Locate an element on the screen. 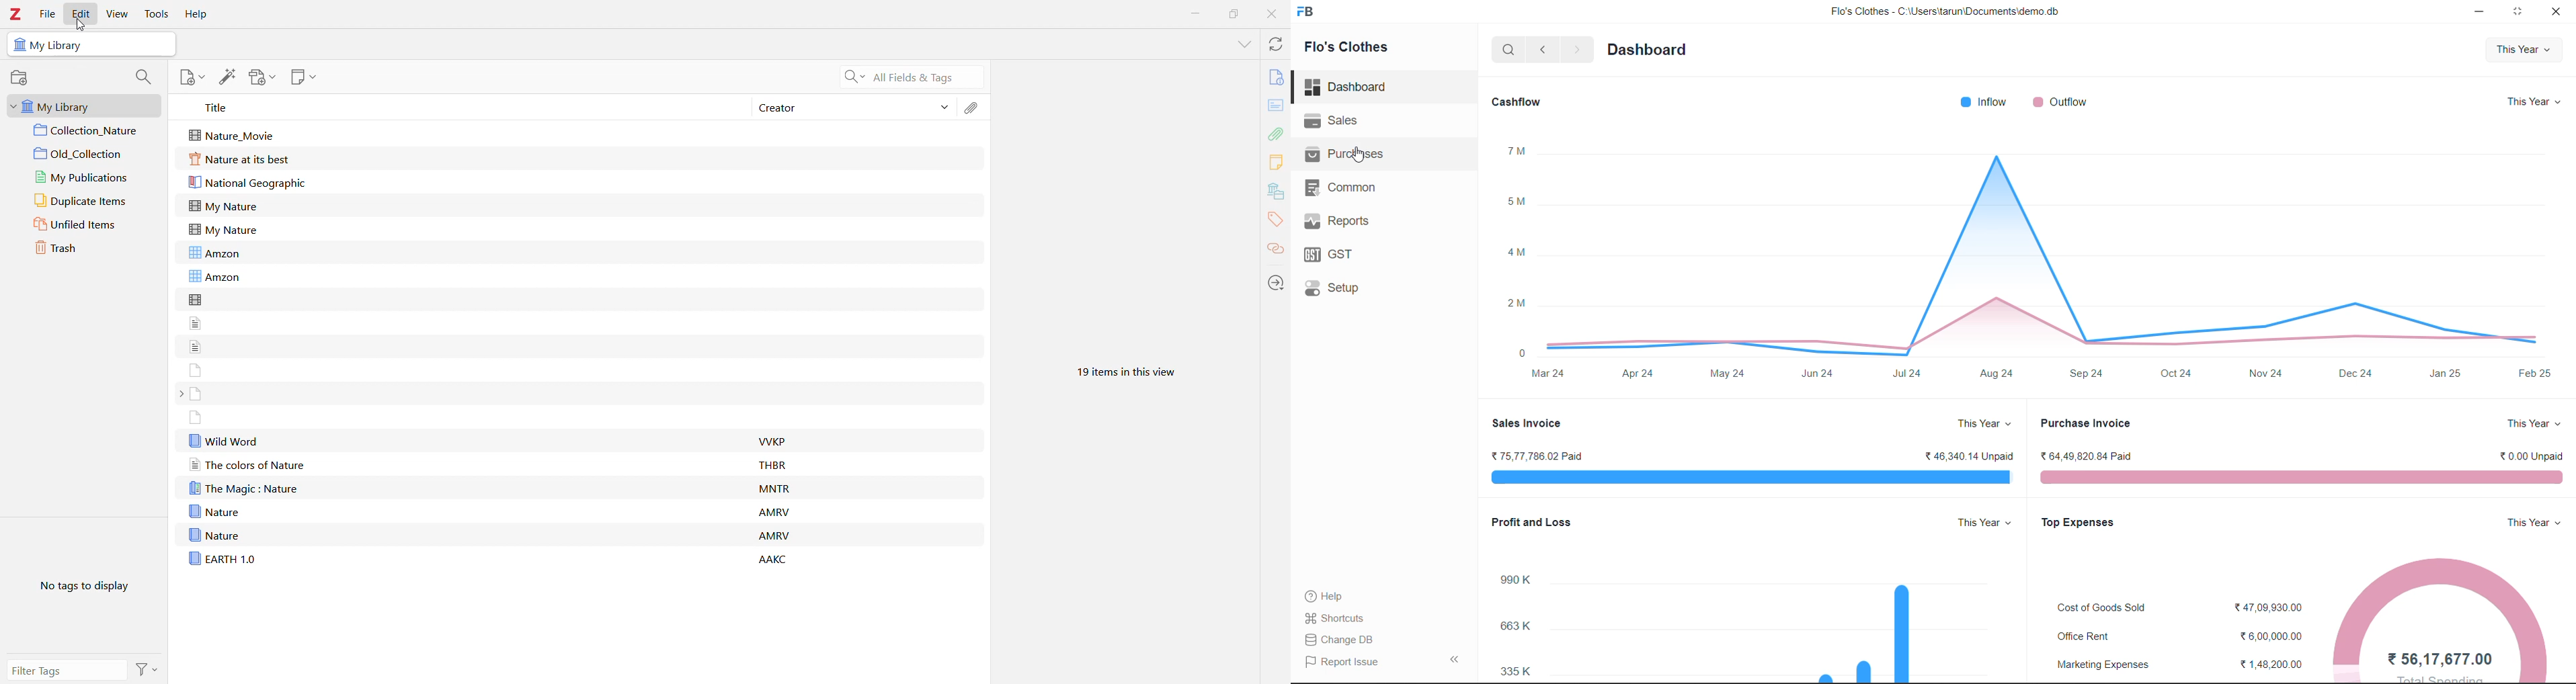 The image size is (2576, 700). Close is located at coordinates (1271, 15).